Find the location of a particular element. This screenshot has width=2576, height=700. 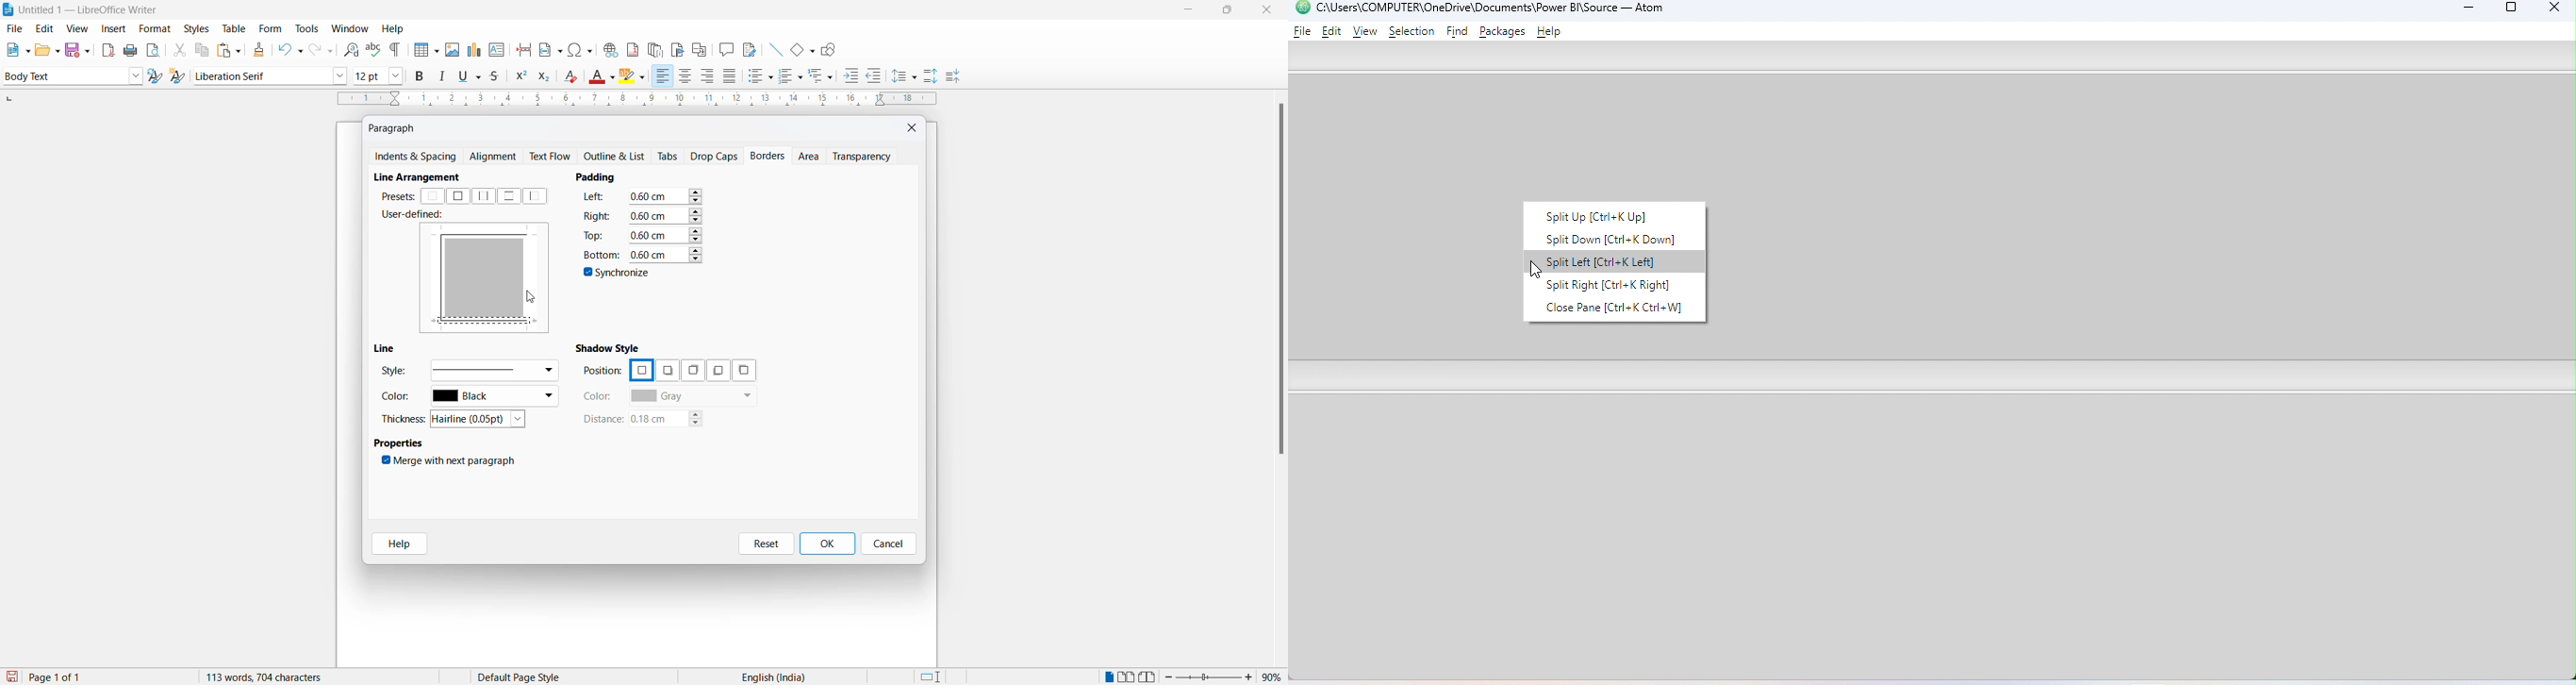

multi page view is located at coordinates (1128, 677).